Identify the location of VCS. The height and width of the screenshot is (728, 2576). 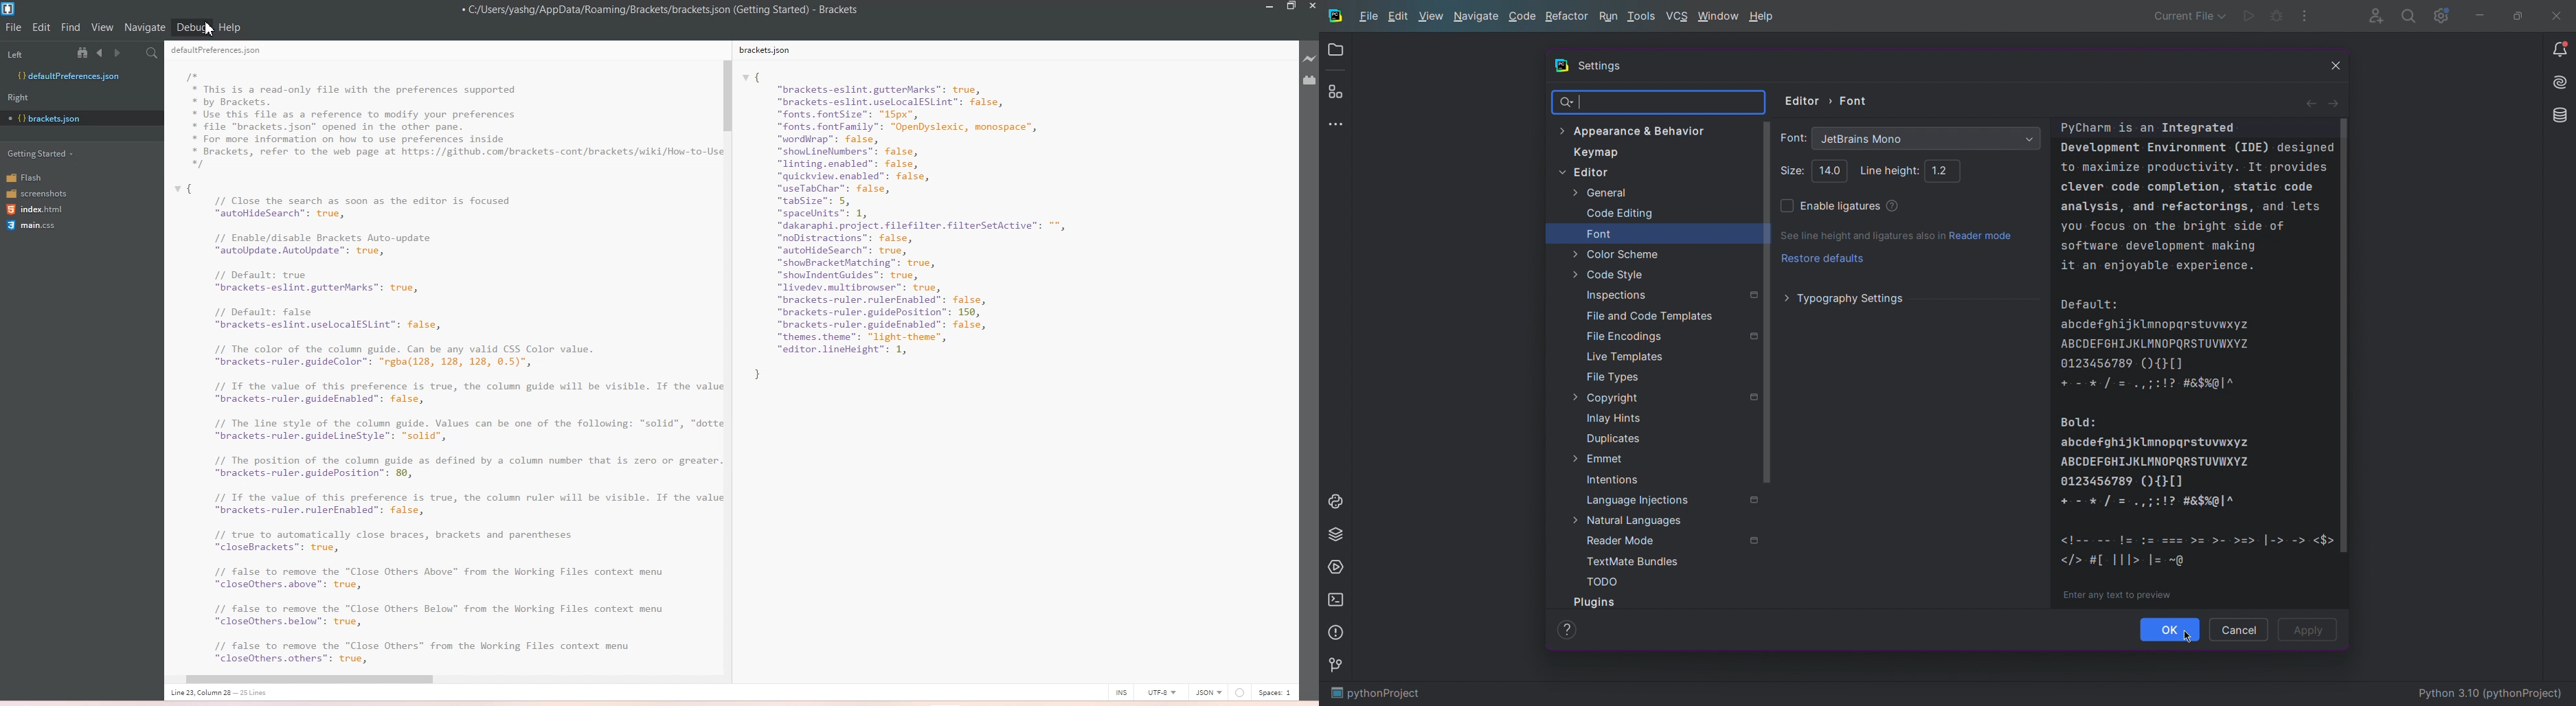
(1677, 16).